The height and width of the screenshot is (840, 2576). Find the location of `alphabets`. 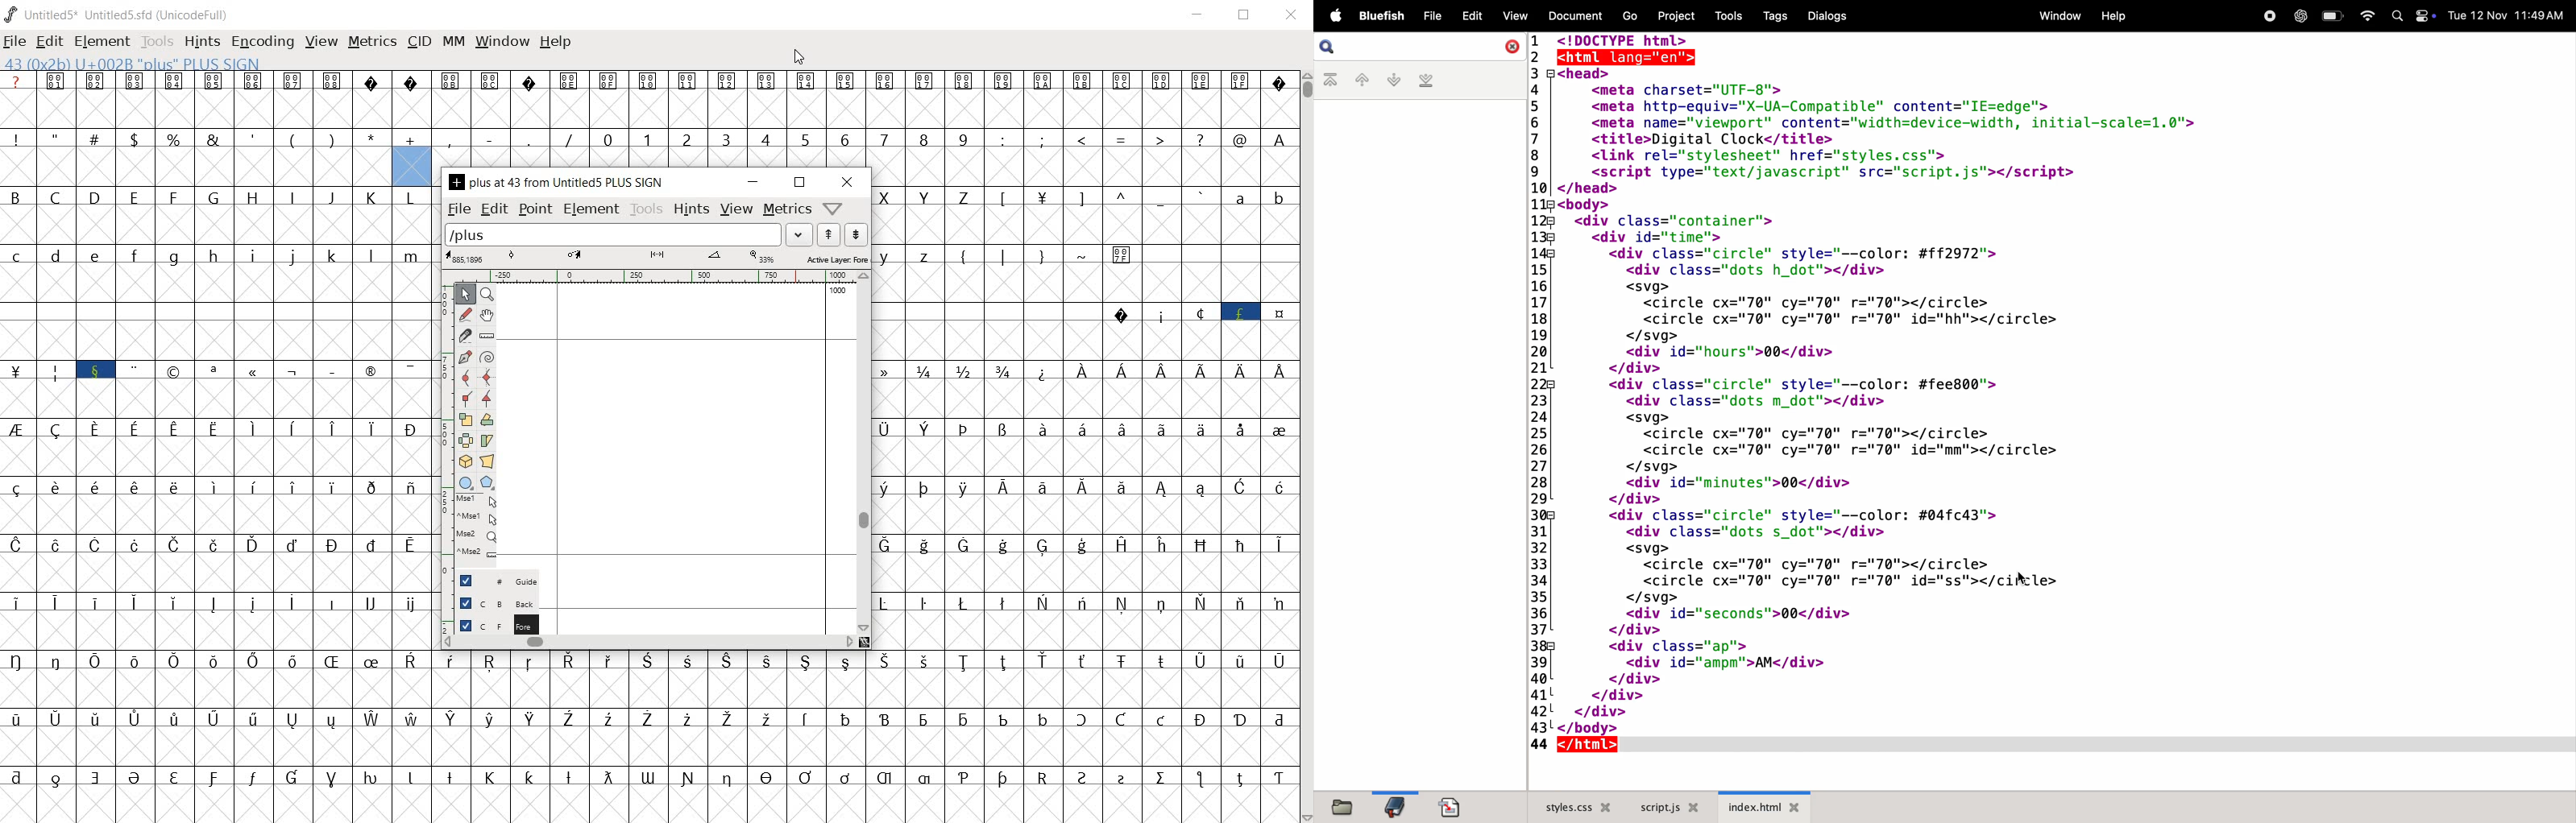

alphabets is located at coordinates (215, 274).